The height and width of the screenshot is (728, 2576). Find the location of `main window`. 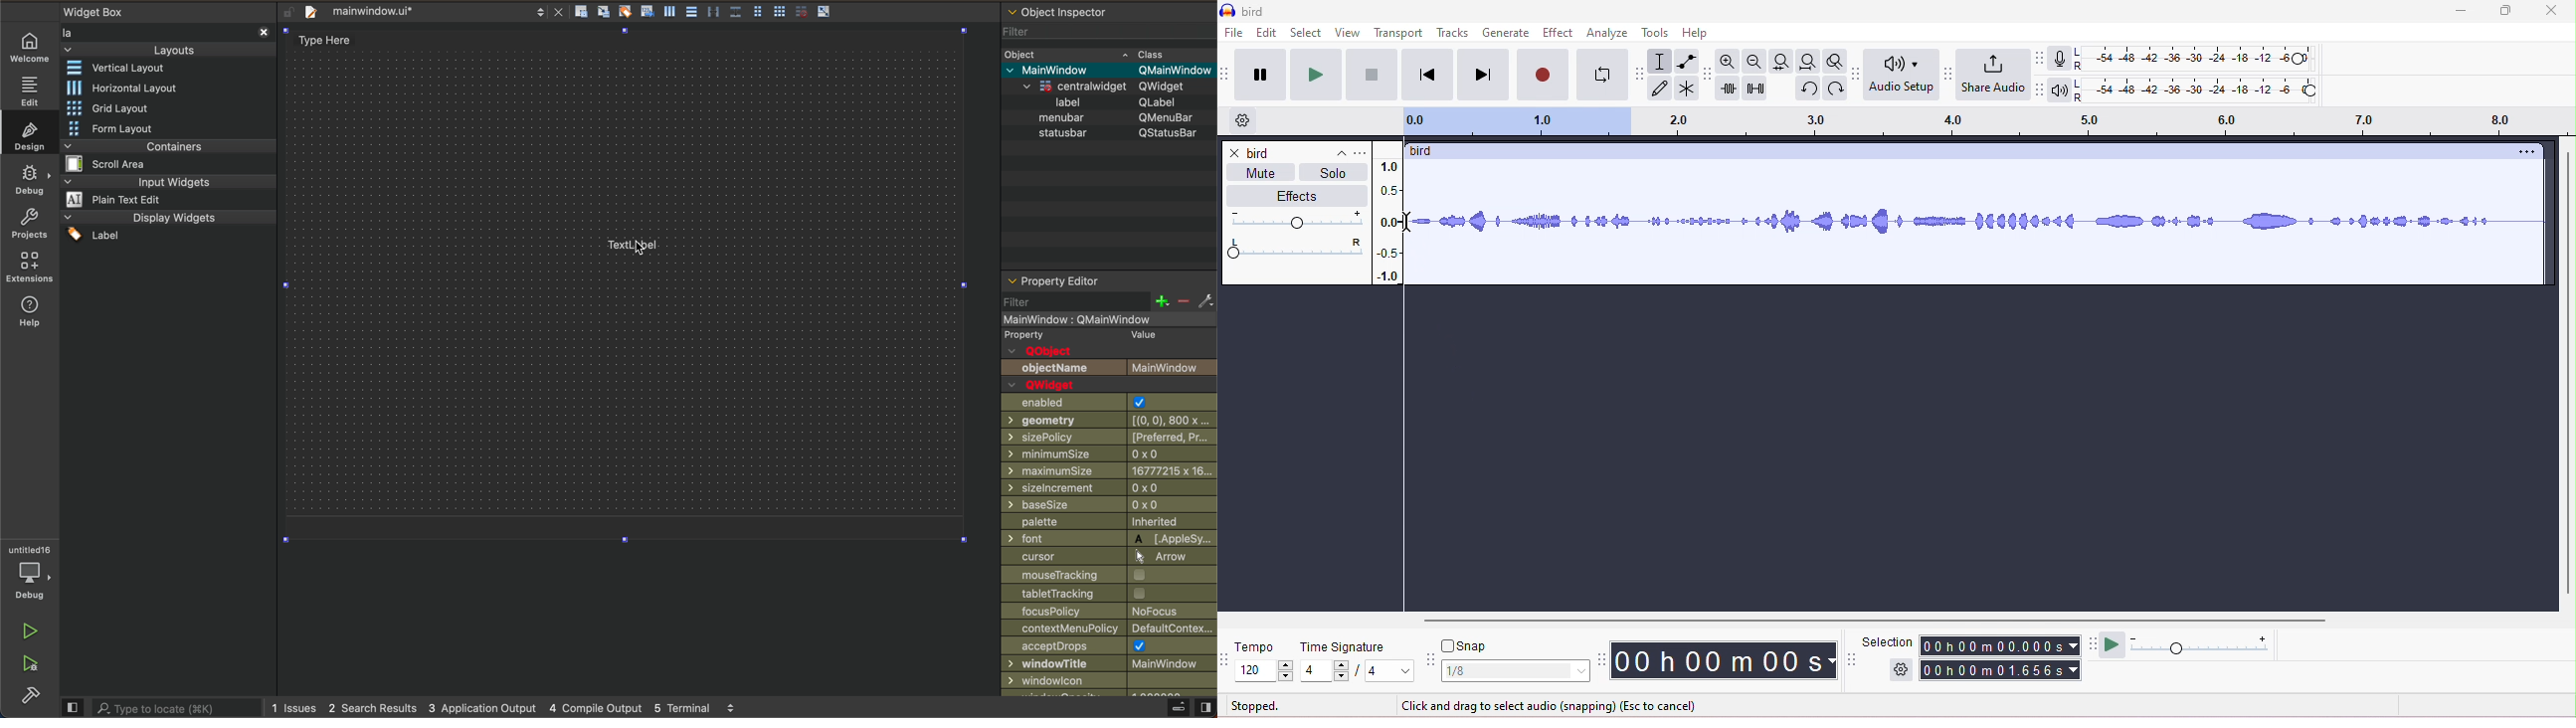

main window is located at coordinates (1108, 71).